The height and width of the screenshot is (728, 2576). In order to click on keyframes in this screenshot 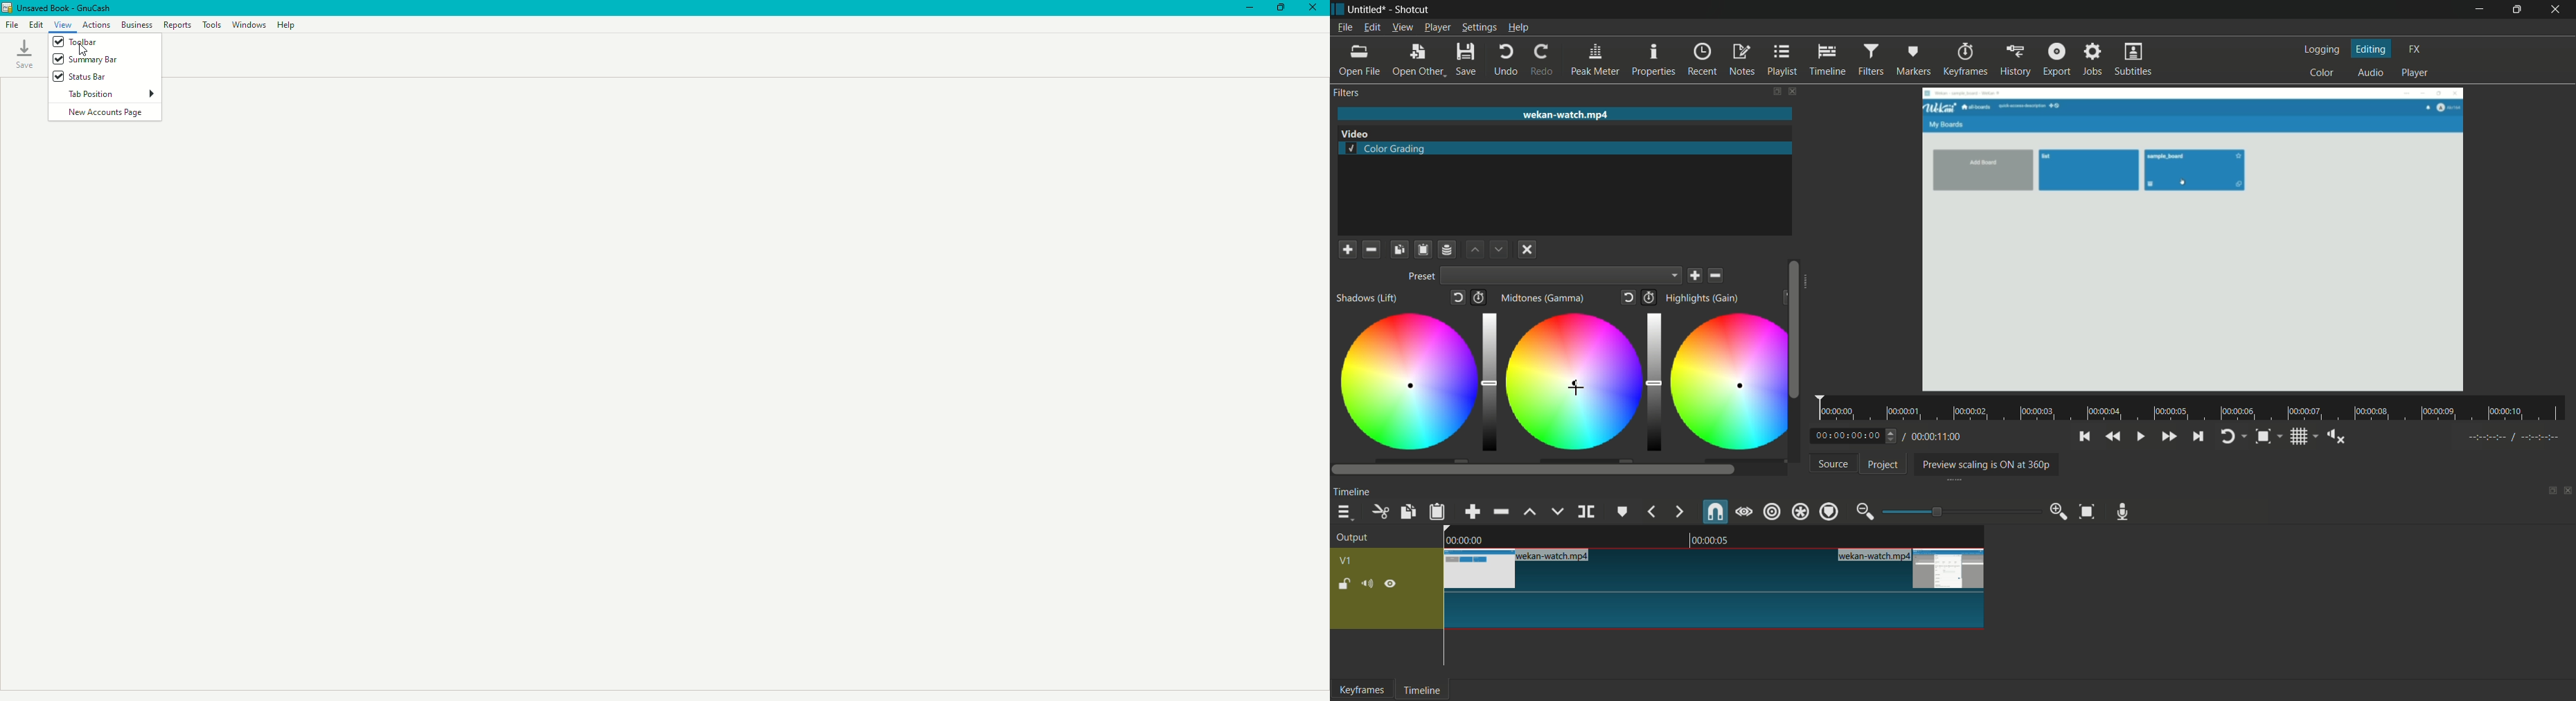, I will do `click(1362, 690)`.